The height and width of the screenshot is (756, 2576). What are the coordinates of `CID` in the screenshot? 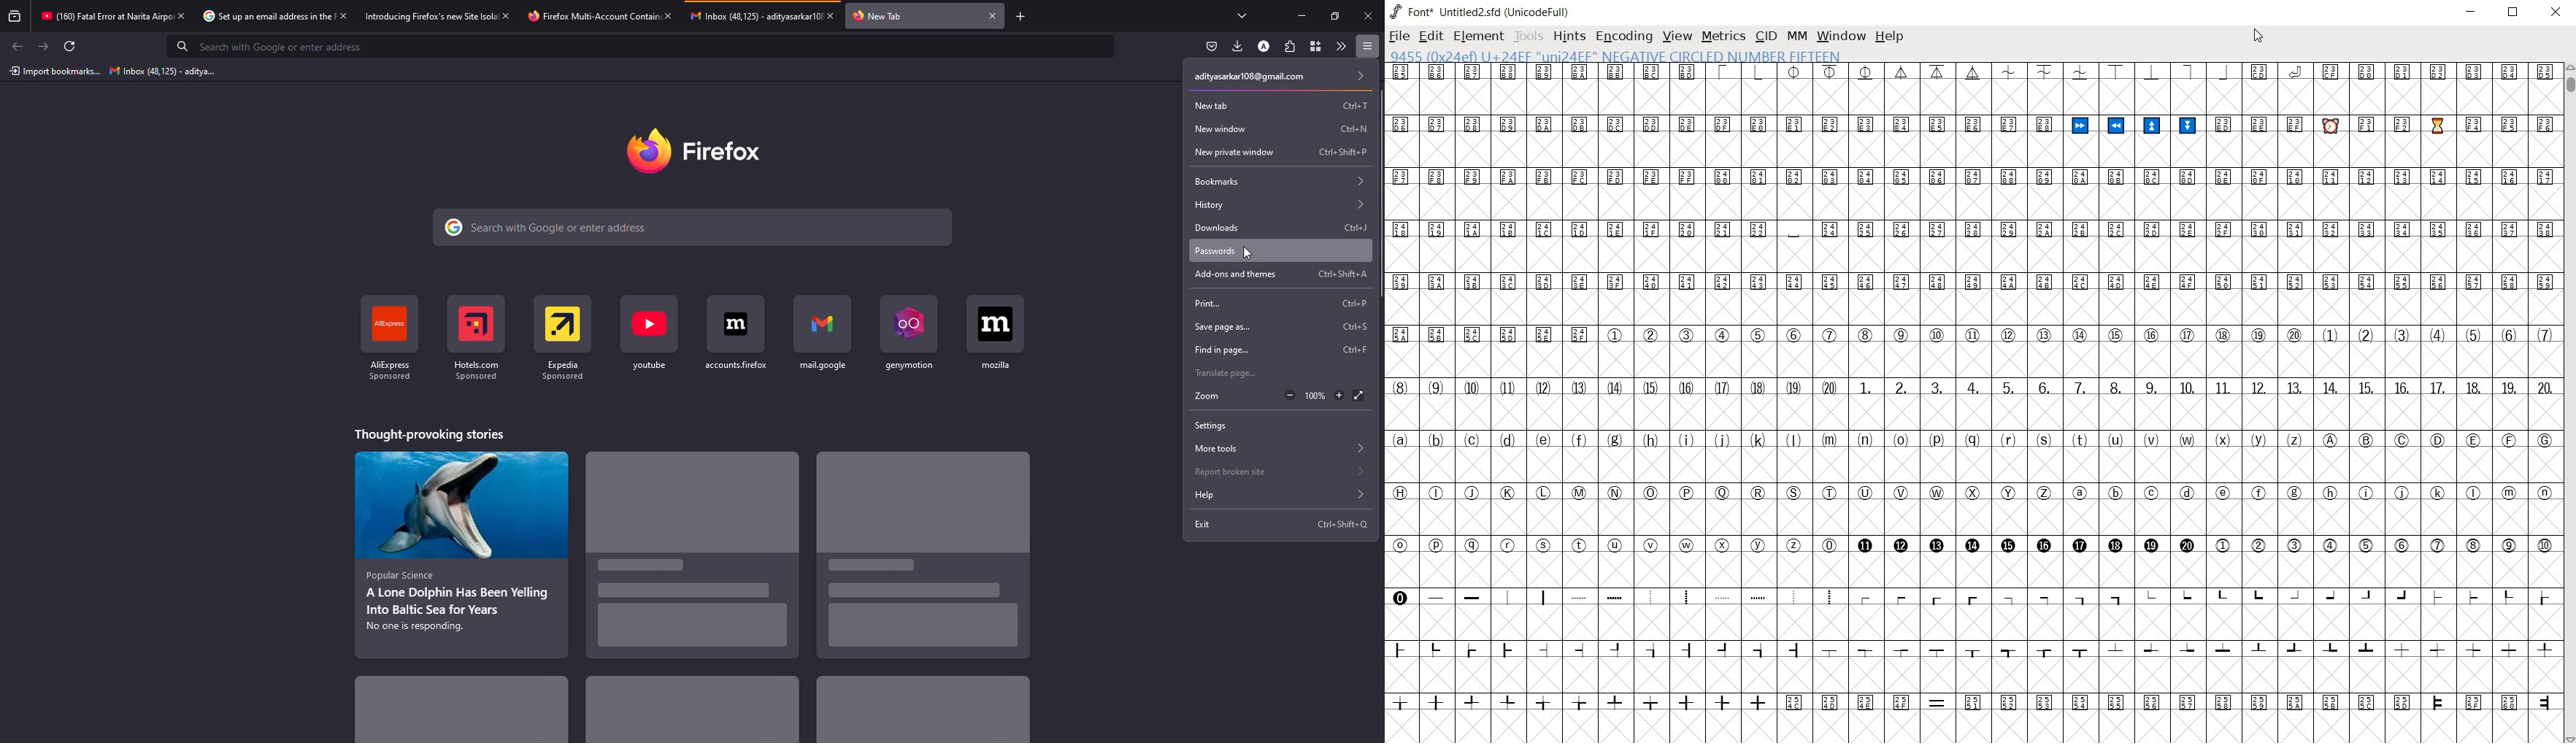 It's located at (1766, 36).